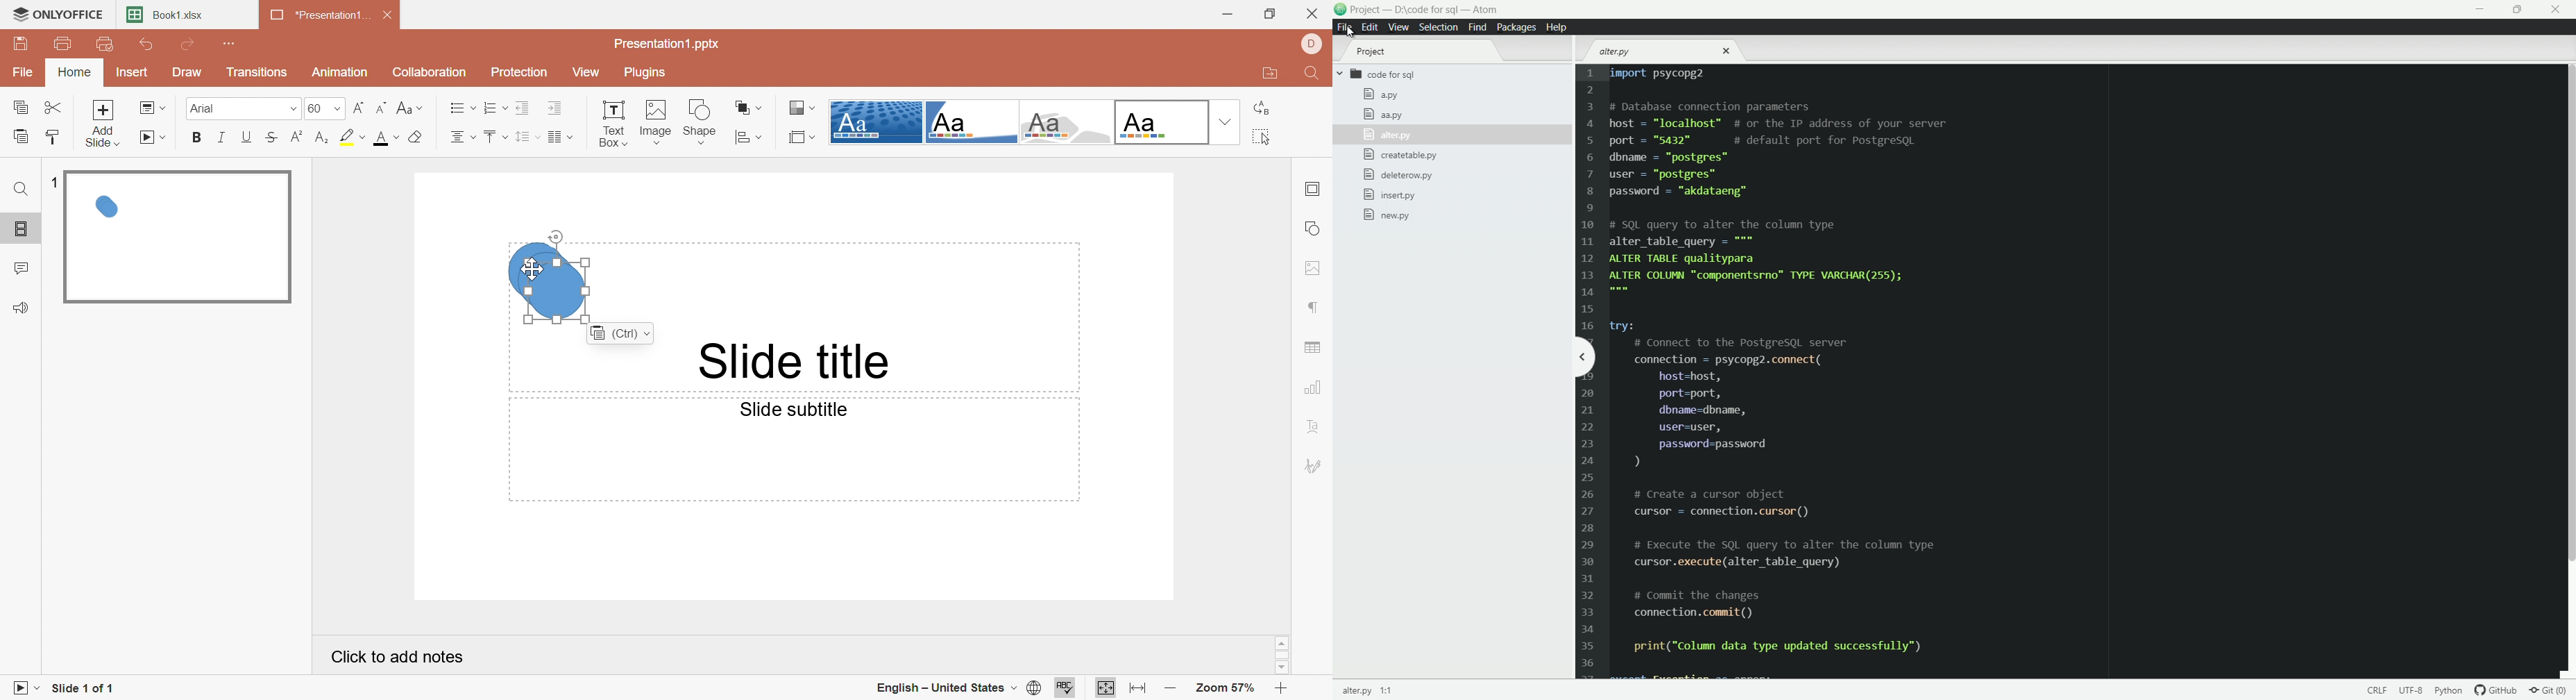  What do you see at coordinates (1315, 228) in the screenshot?
I see `Shape settings` at bounding box center [1315, 228].